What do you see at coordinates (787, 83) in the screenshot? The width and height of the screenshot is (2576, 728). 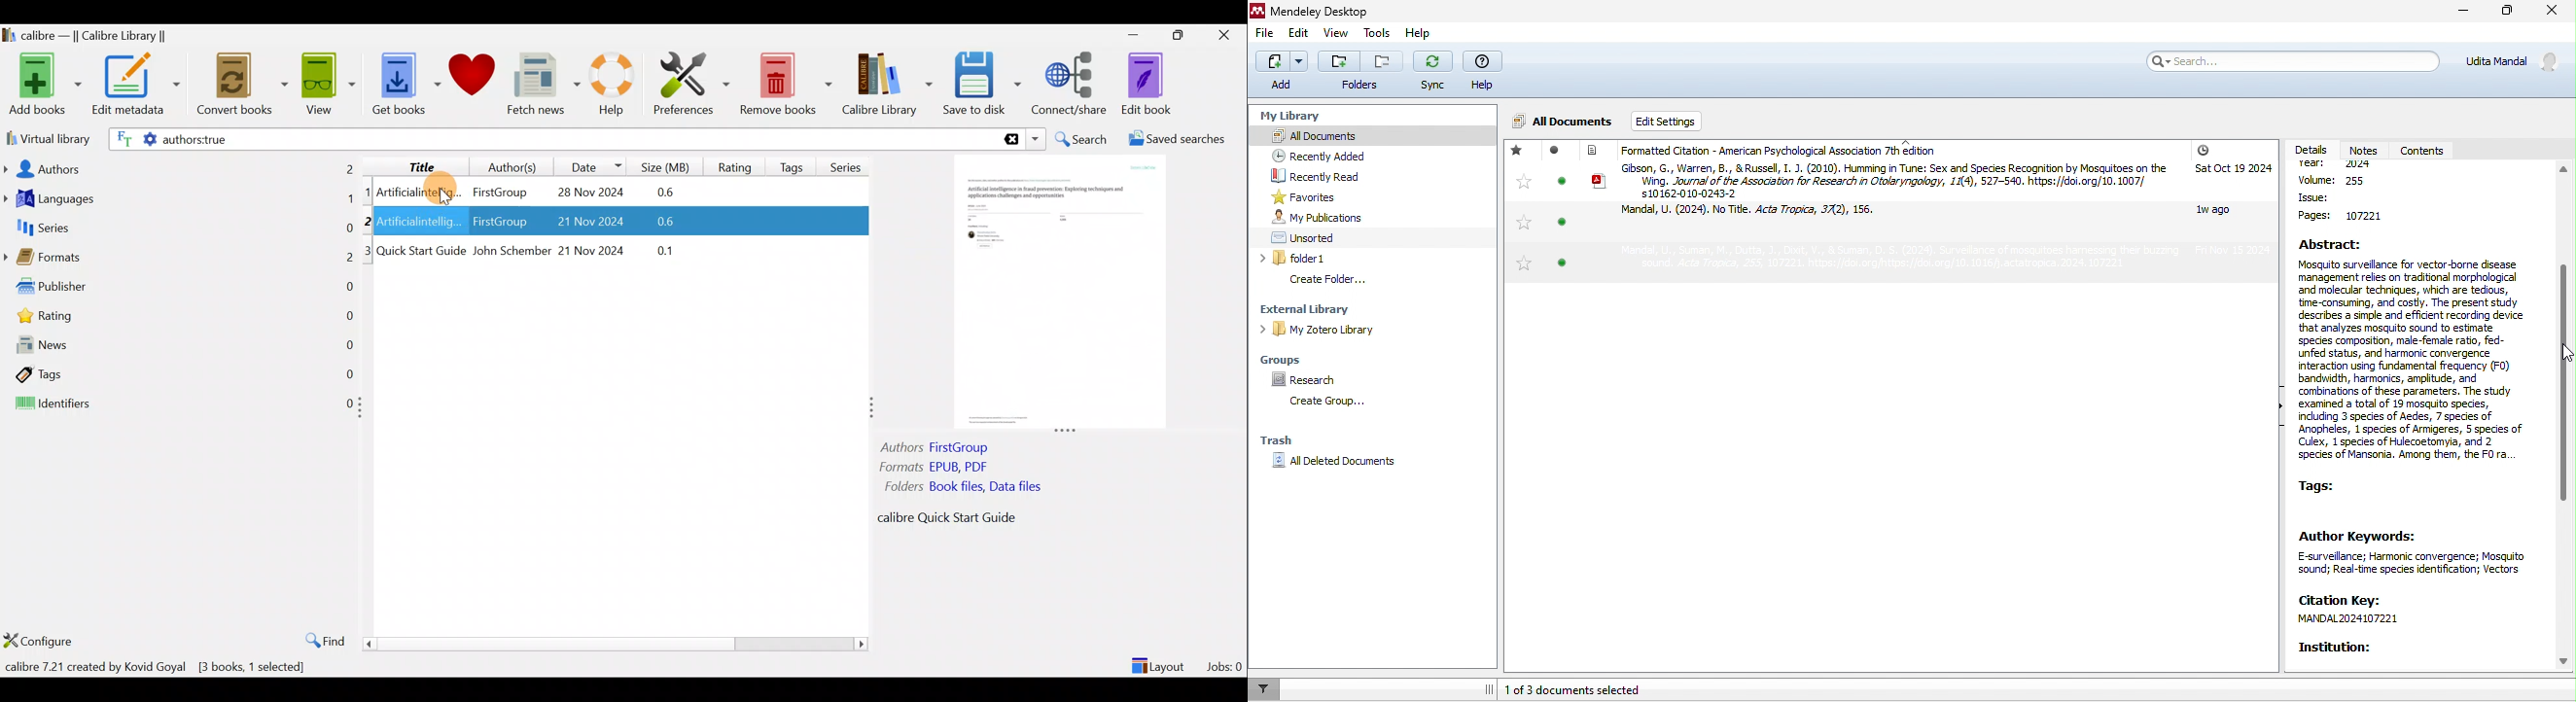 I see `Remove books` at bounding box center [787, 83].